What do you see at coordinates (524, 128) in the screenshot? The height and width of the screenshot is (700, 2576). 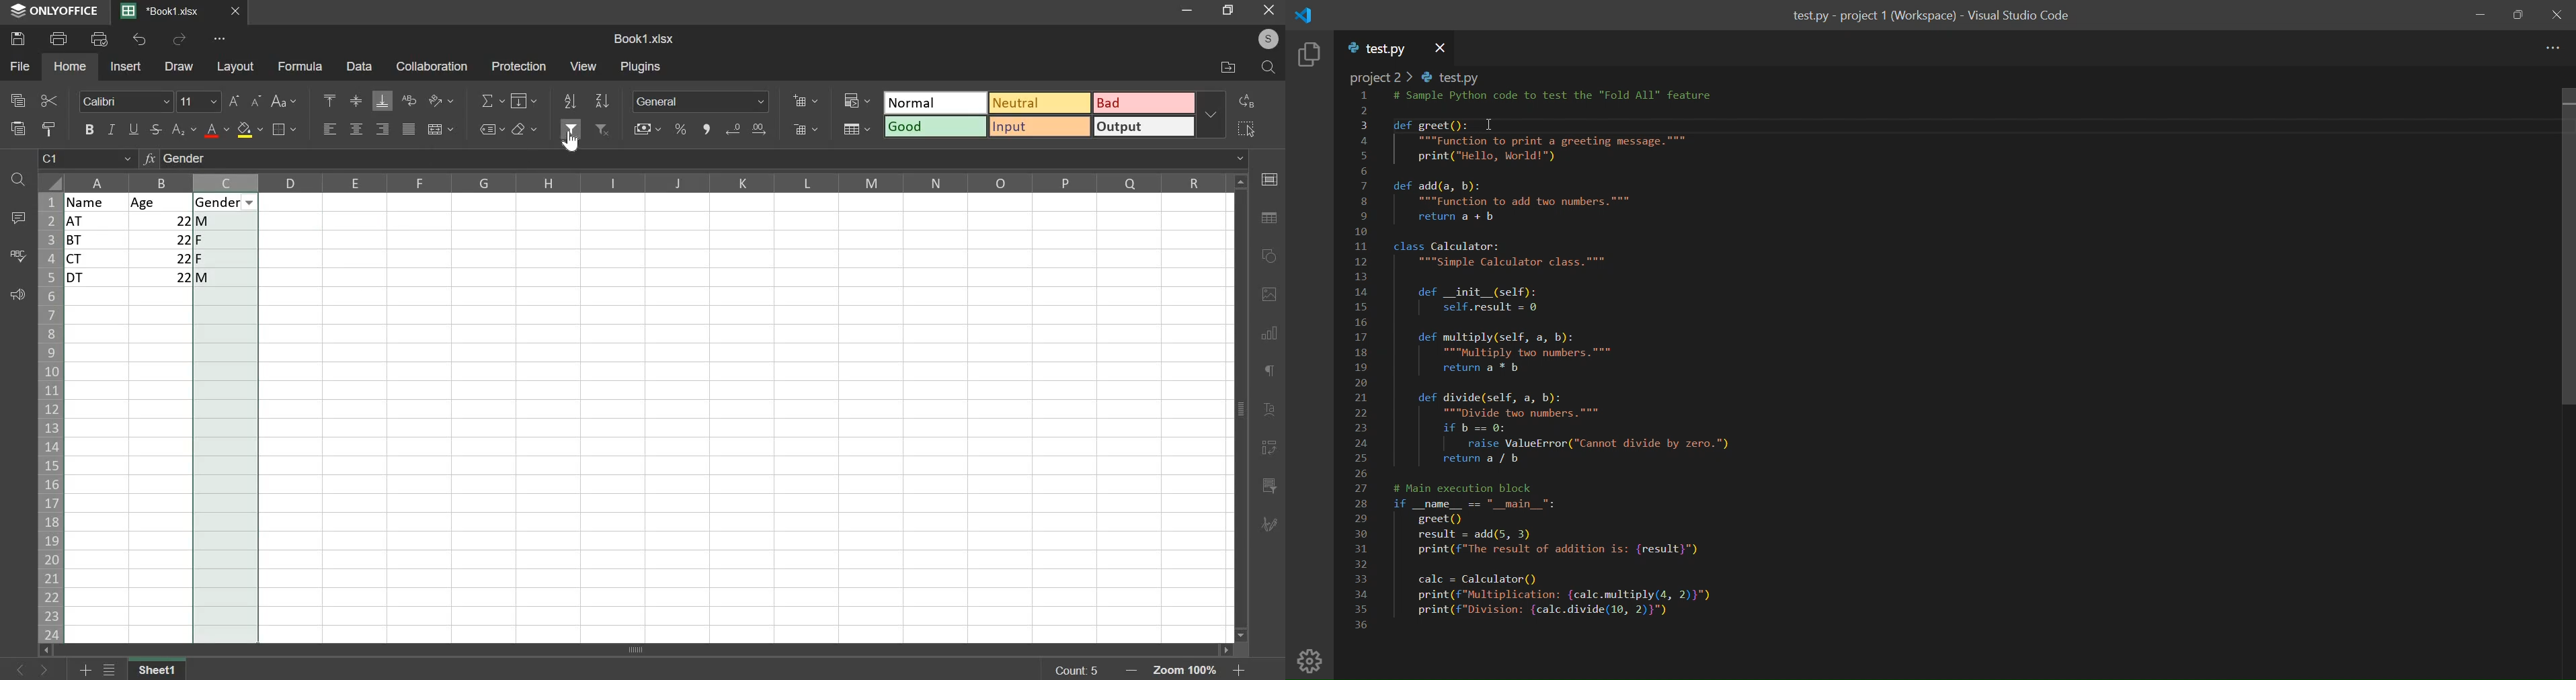 I see `clear` at bounding box center [524, 128].